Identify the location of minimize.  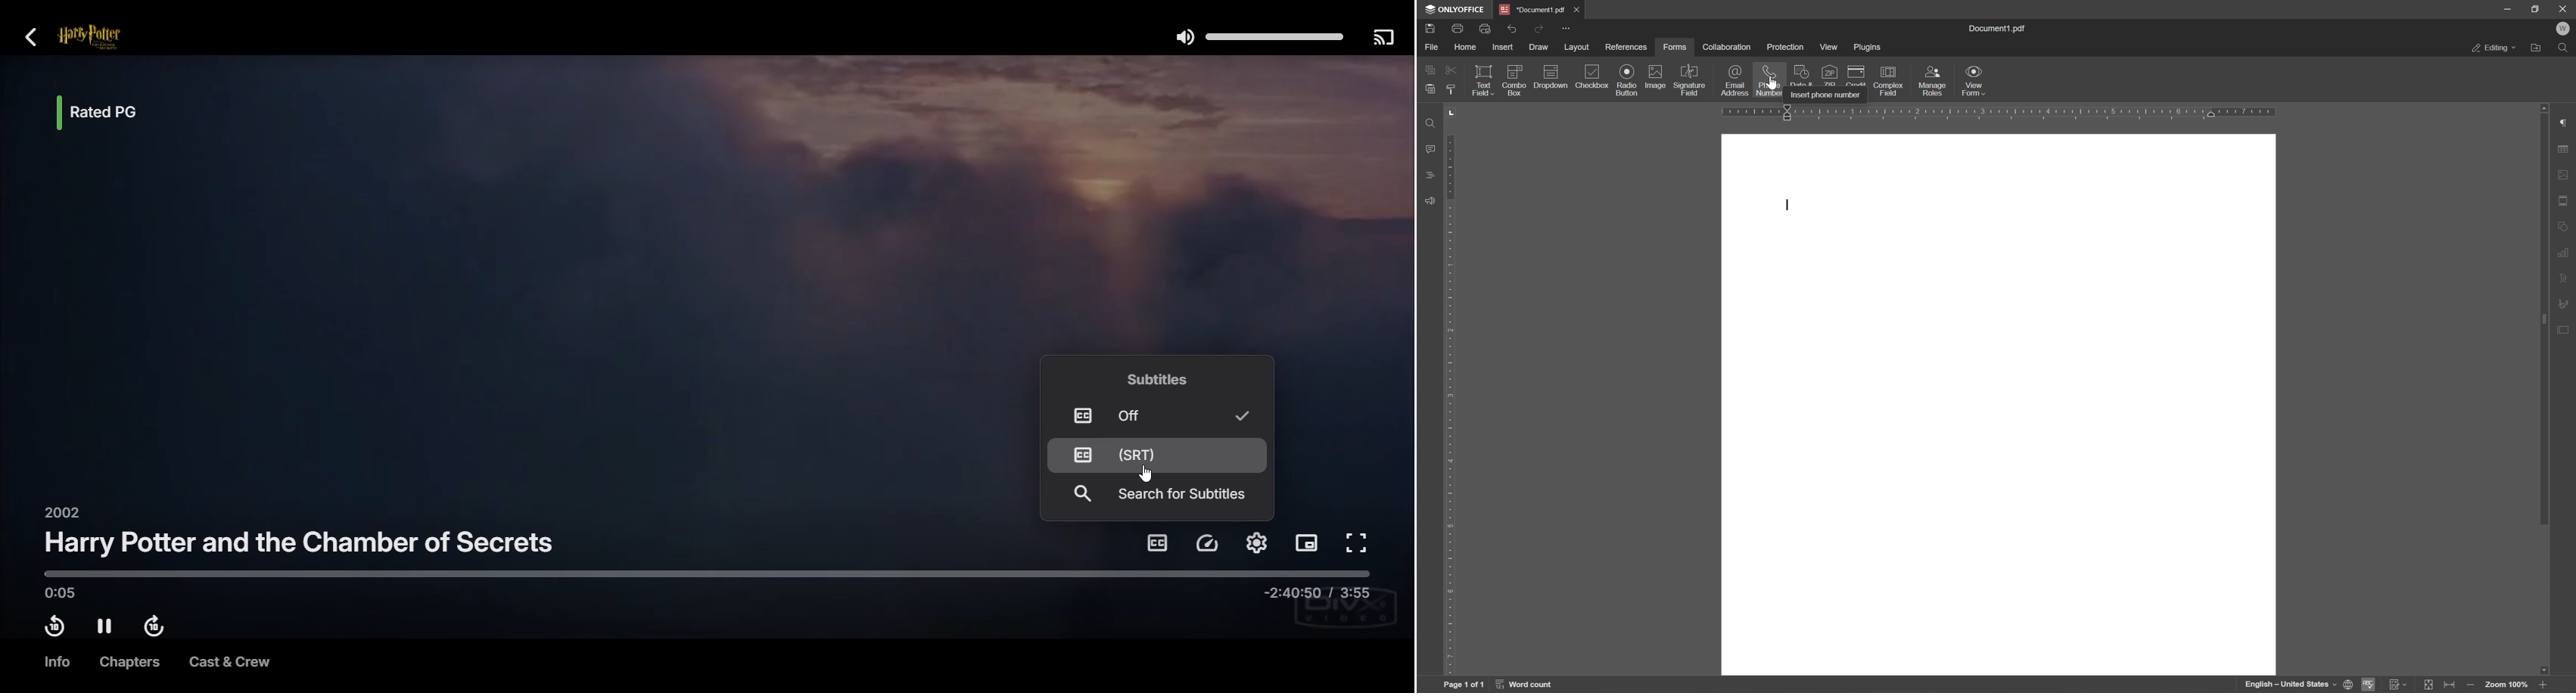
(2509, 9).